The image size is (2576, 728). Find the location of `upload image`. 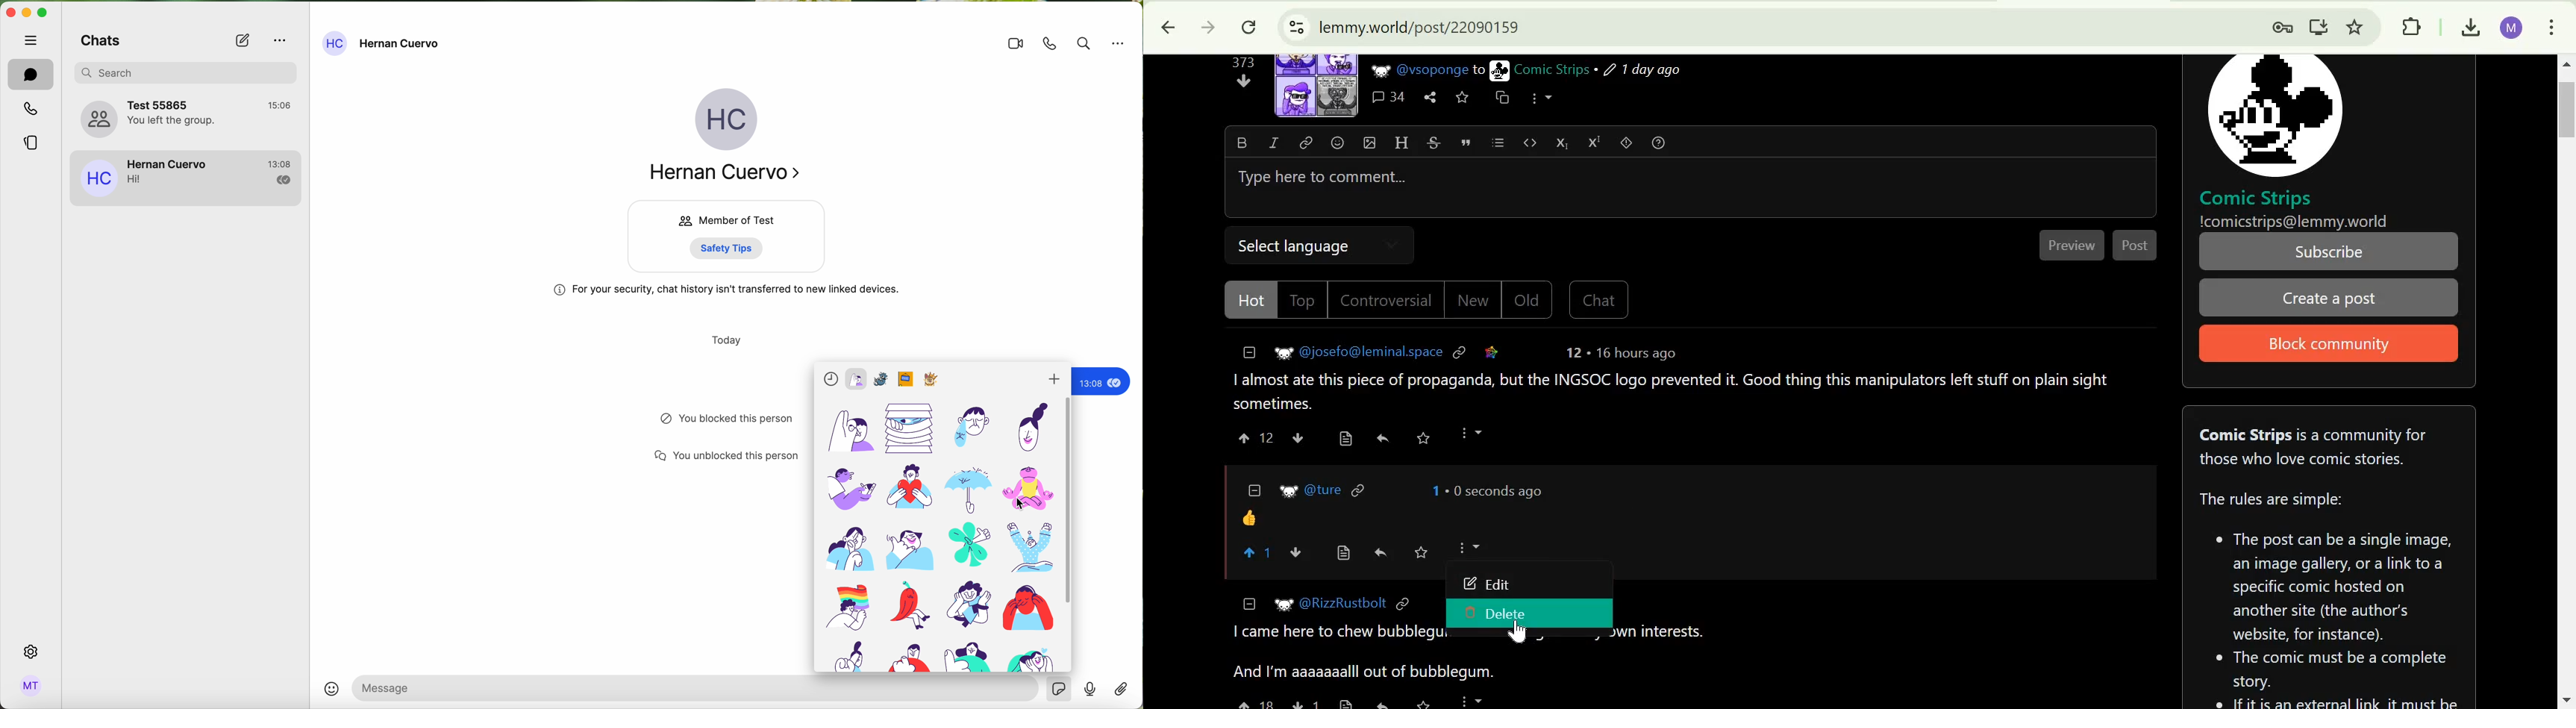

upload image is located at coordinates (1369, 142).